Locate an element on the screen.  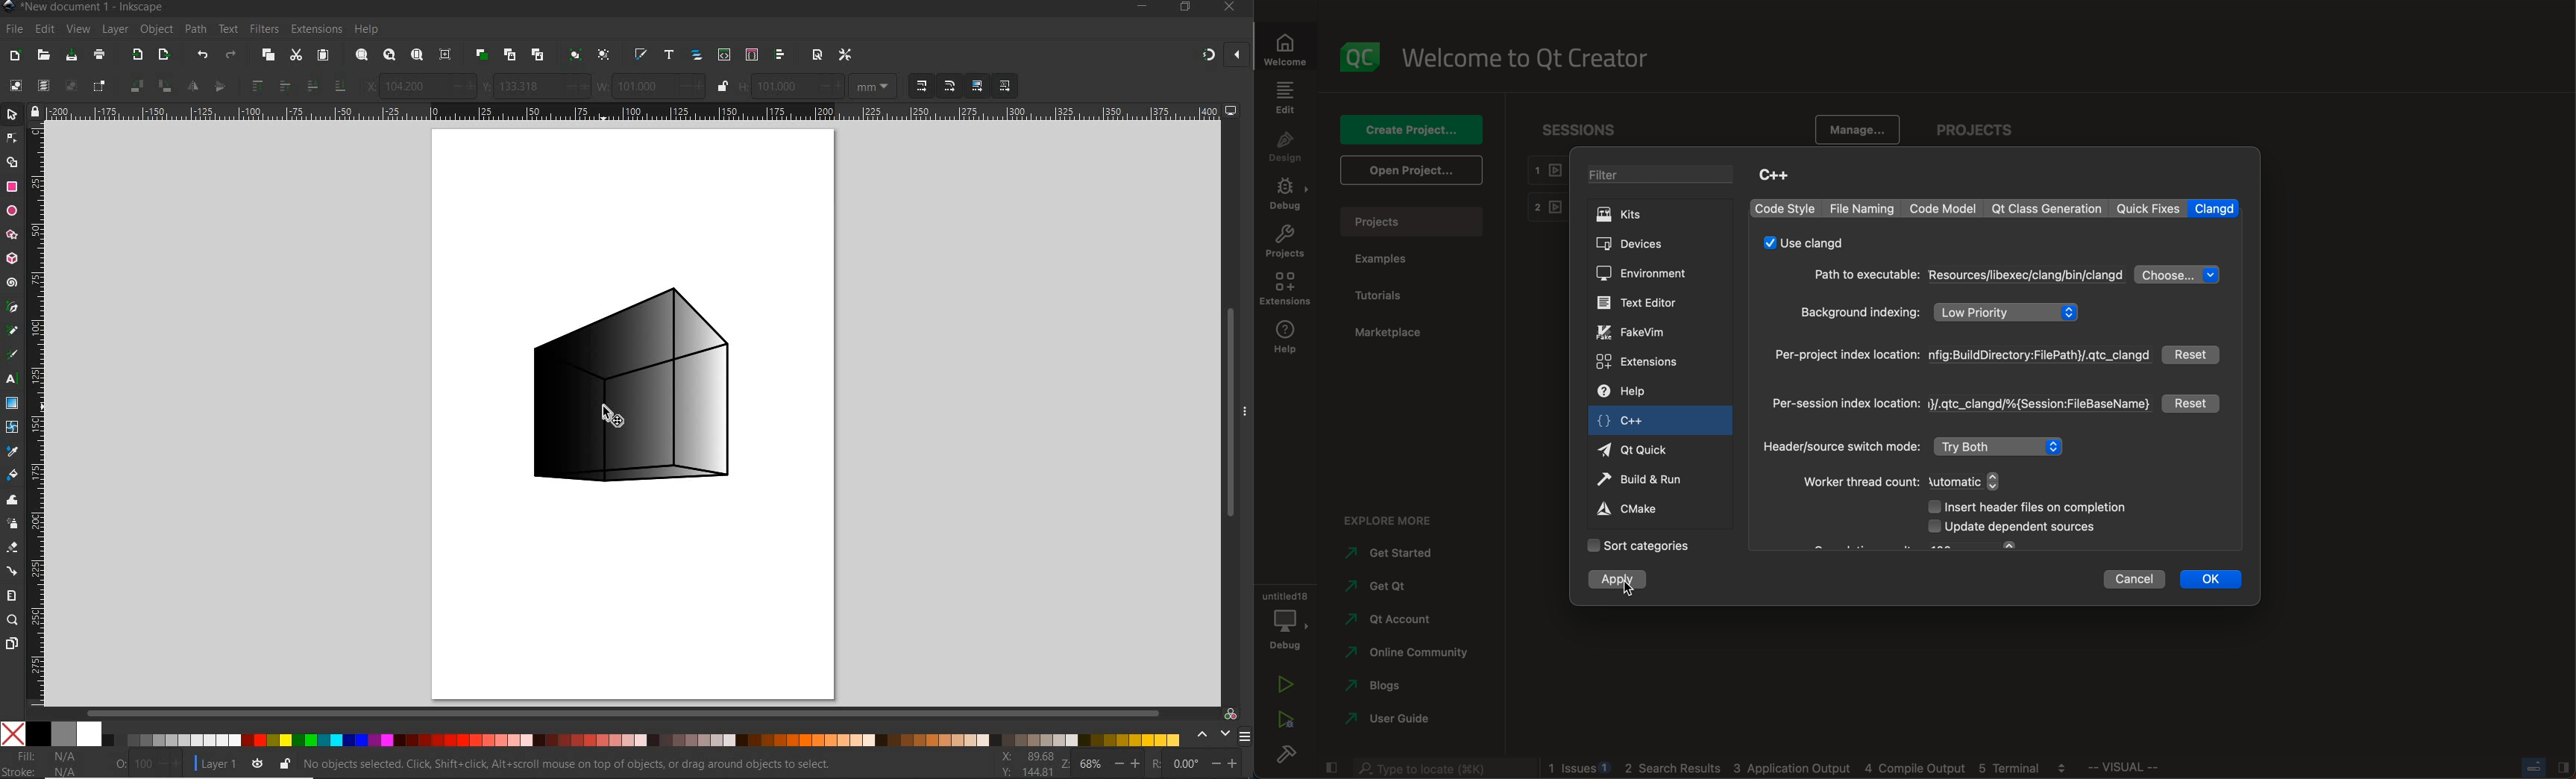
choose is located at coordinates (2178, 274).